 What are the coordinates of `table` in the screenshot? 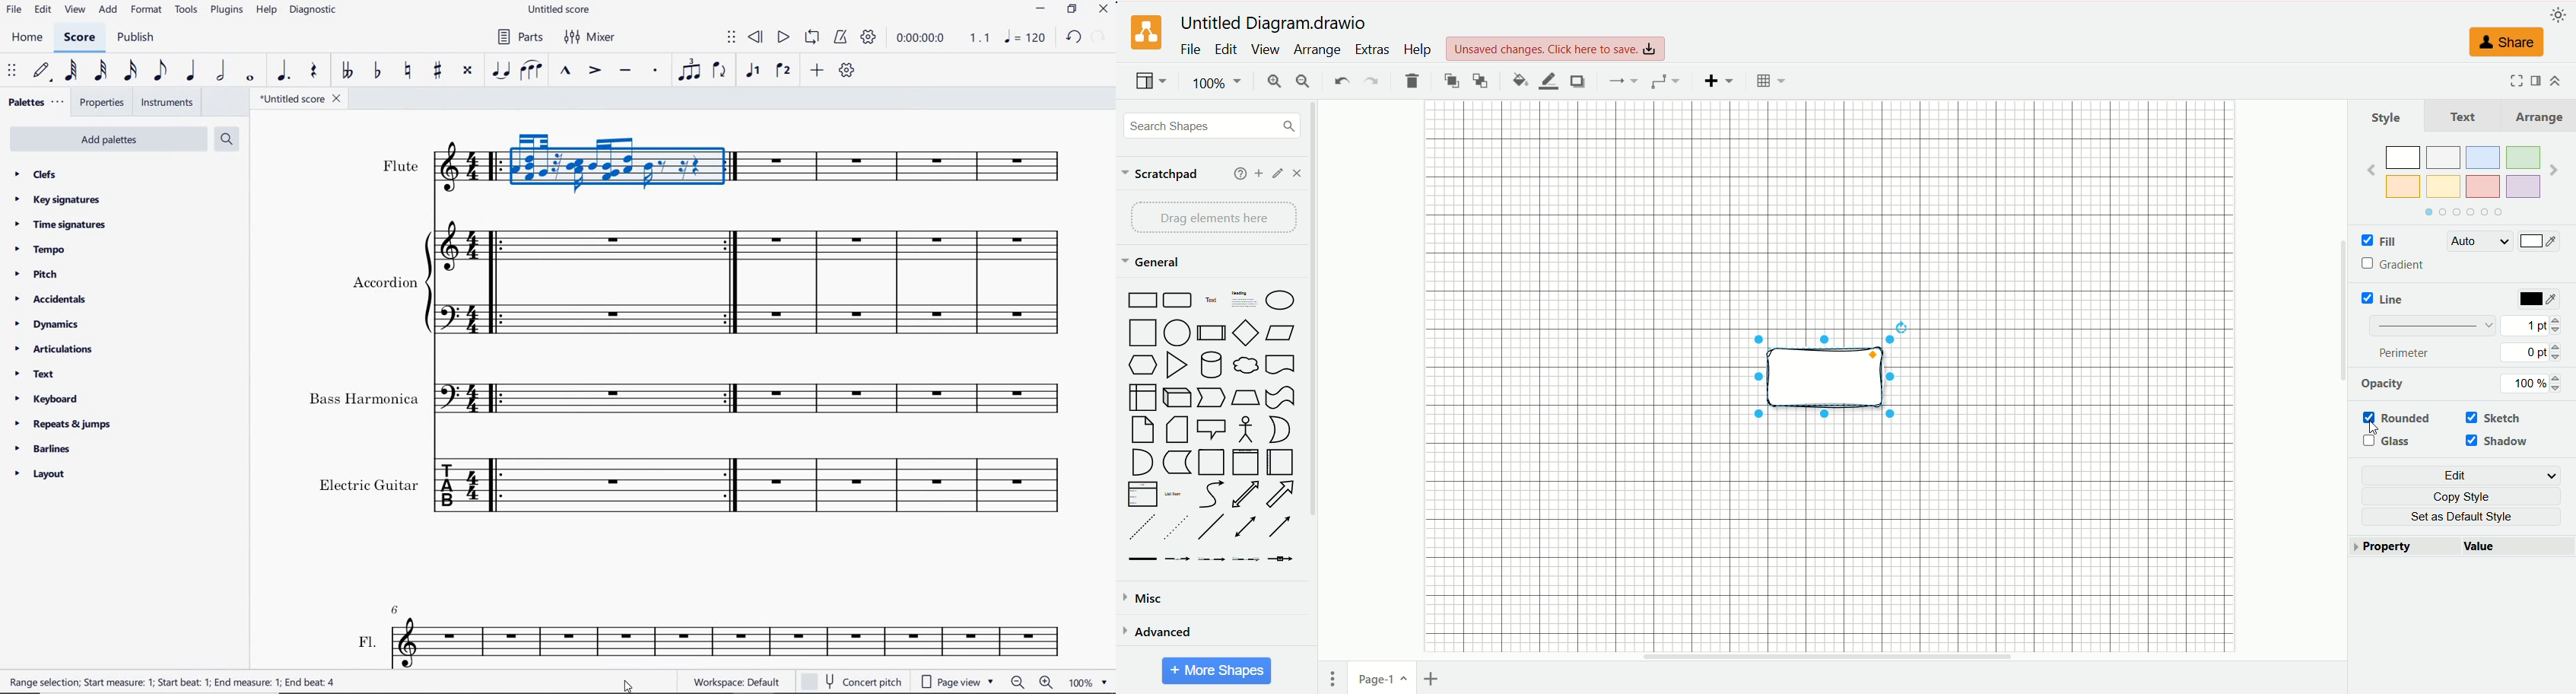 It's located at (1771, 81).